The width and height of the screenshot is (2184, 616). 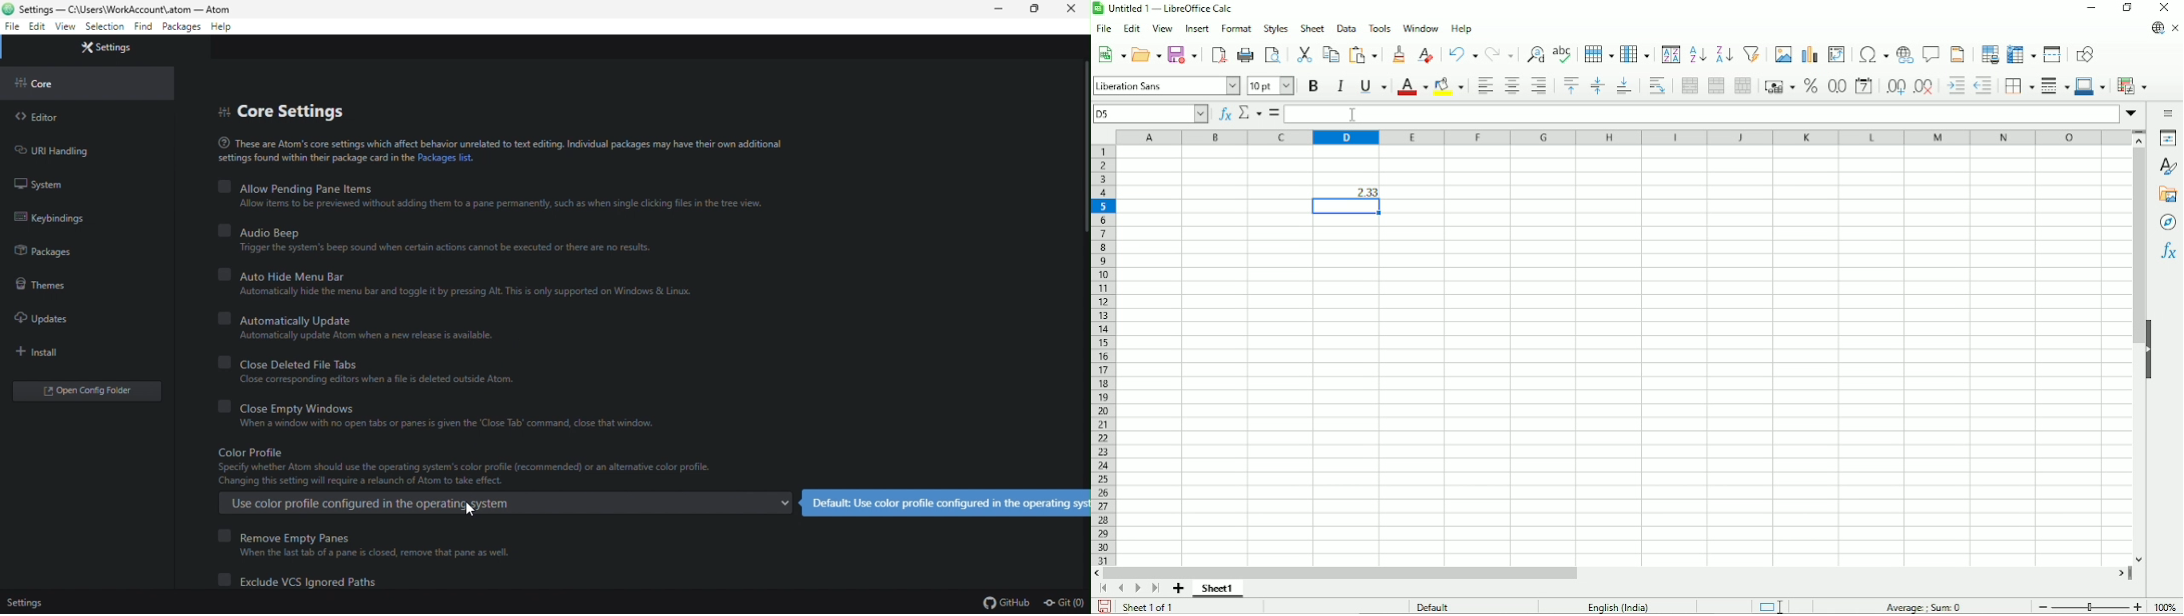 What do you see at coordinates (1220, 55) in the screenshot?
I see `Export directly as PDF` at bounding box center [1220, 55].